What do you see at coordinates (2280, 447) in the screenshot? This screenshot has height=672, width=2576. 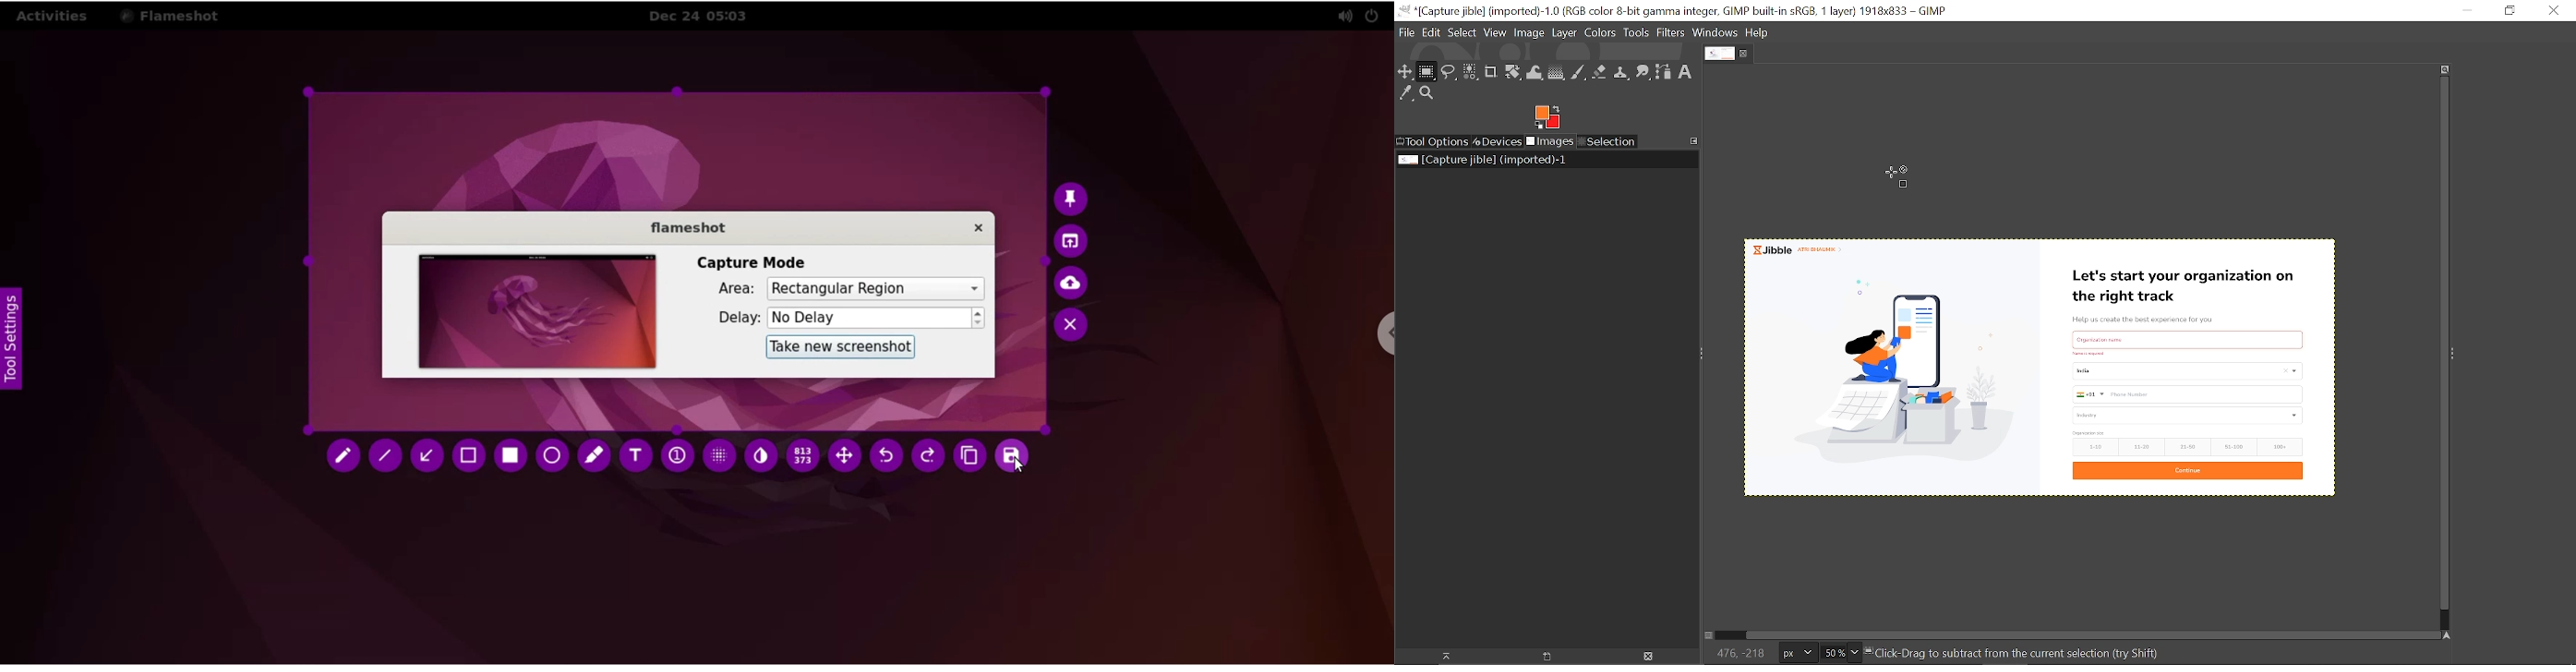 I see `100+` at bounding box center [2280, 447].